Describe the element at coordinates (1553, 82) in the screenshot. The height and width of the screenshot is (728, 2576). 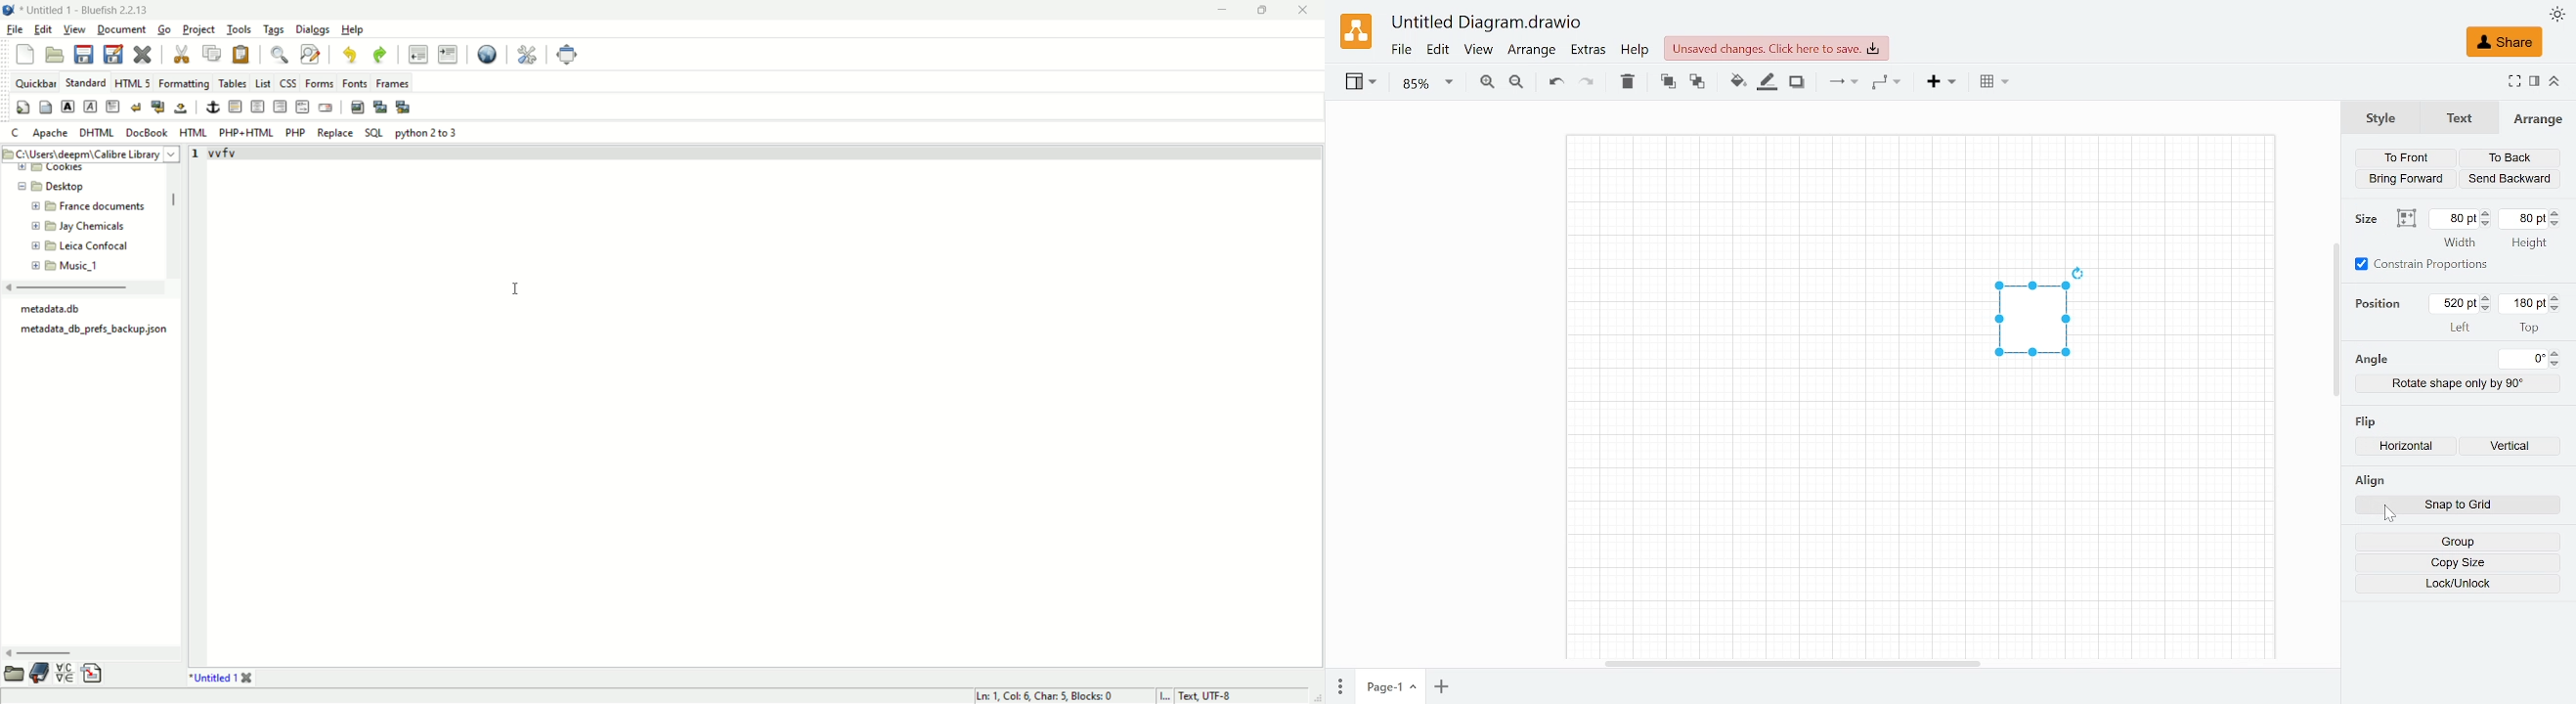
I see `undo` at that location.